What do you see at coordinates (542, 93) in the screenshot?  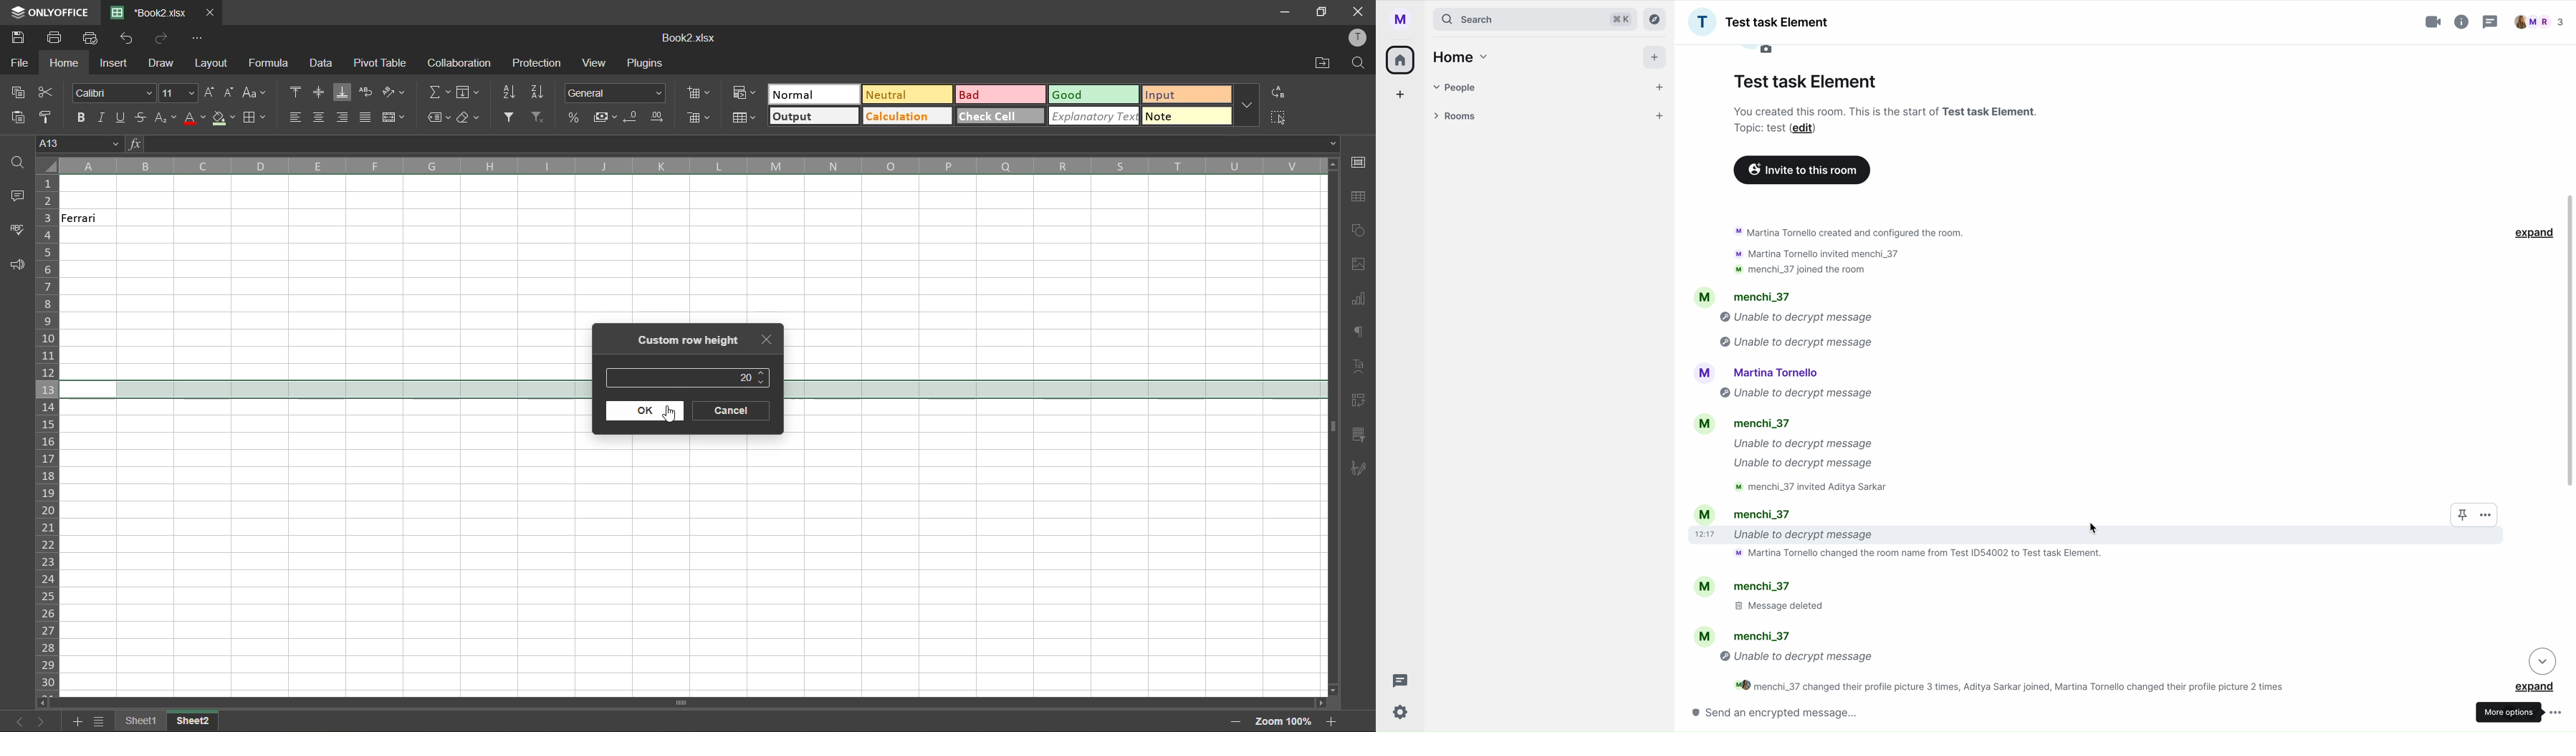 I see `sort descending` at bounding box center [542, 93].